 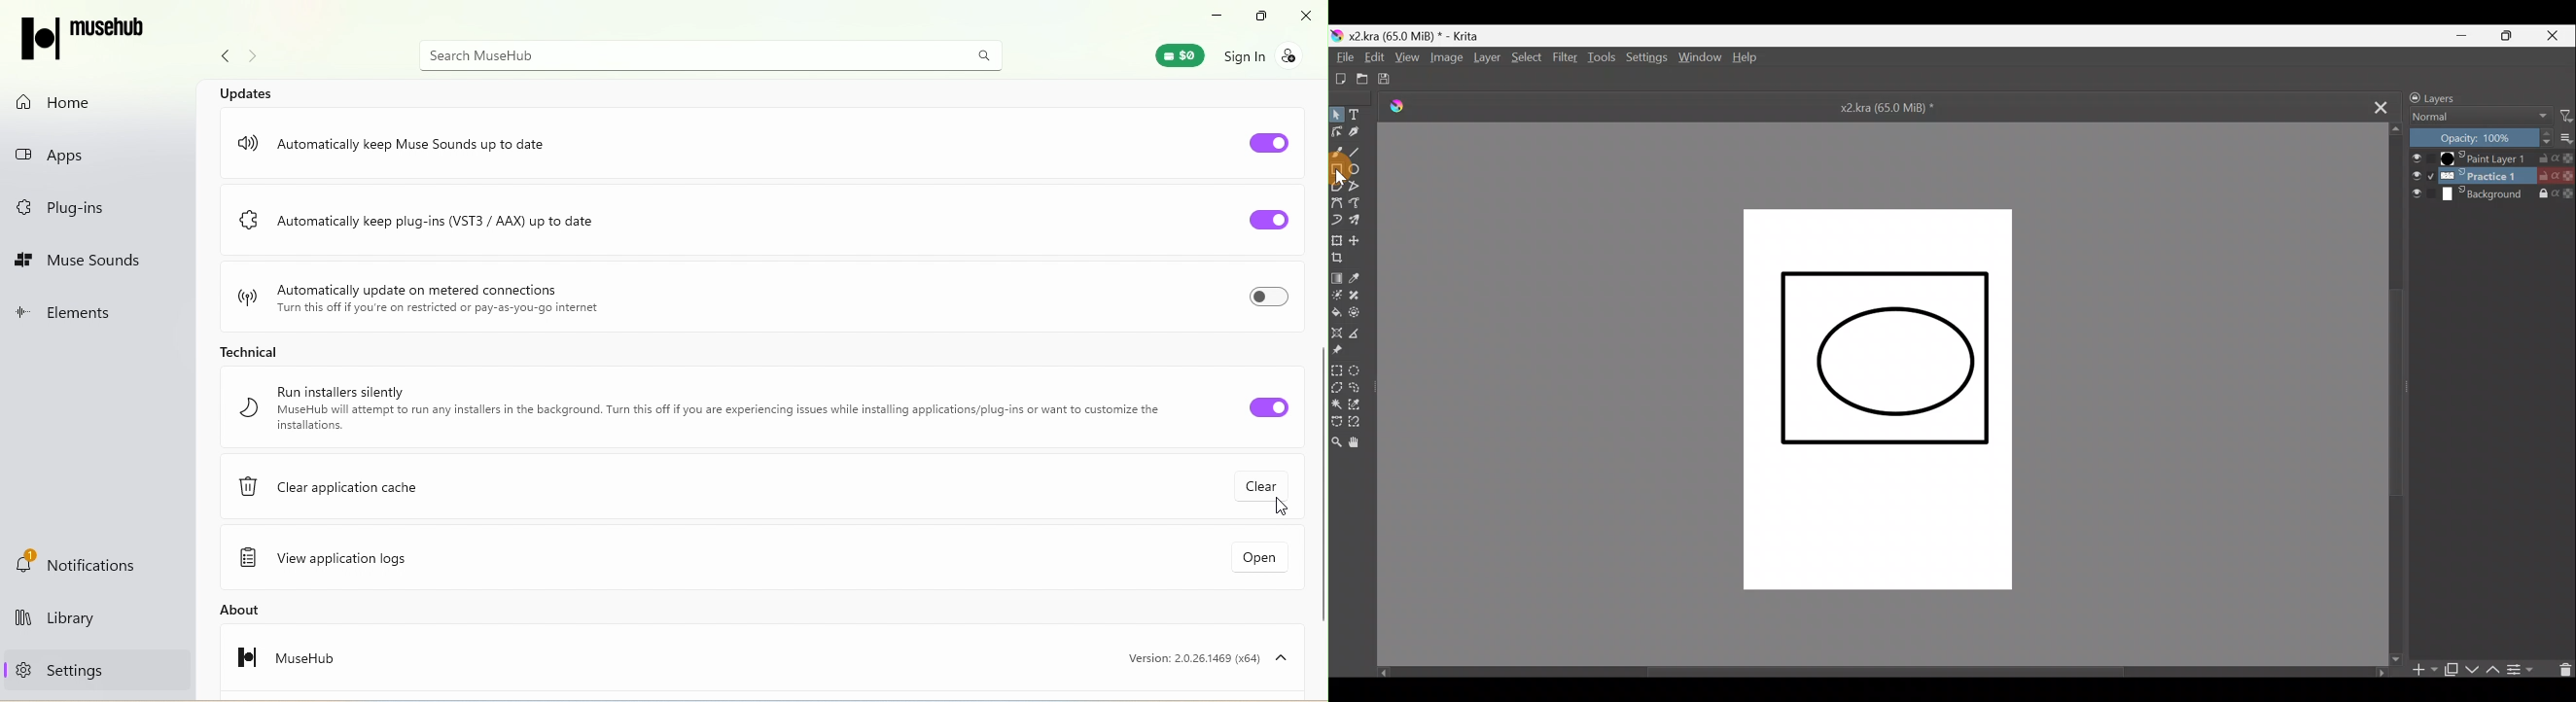 I want to click on File, so click(x=1341, y=56).